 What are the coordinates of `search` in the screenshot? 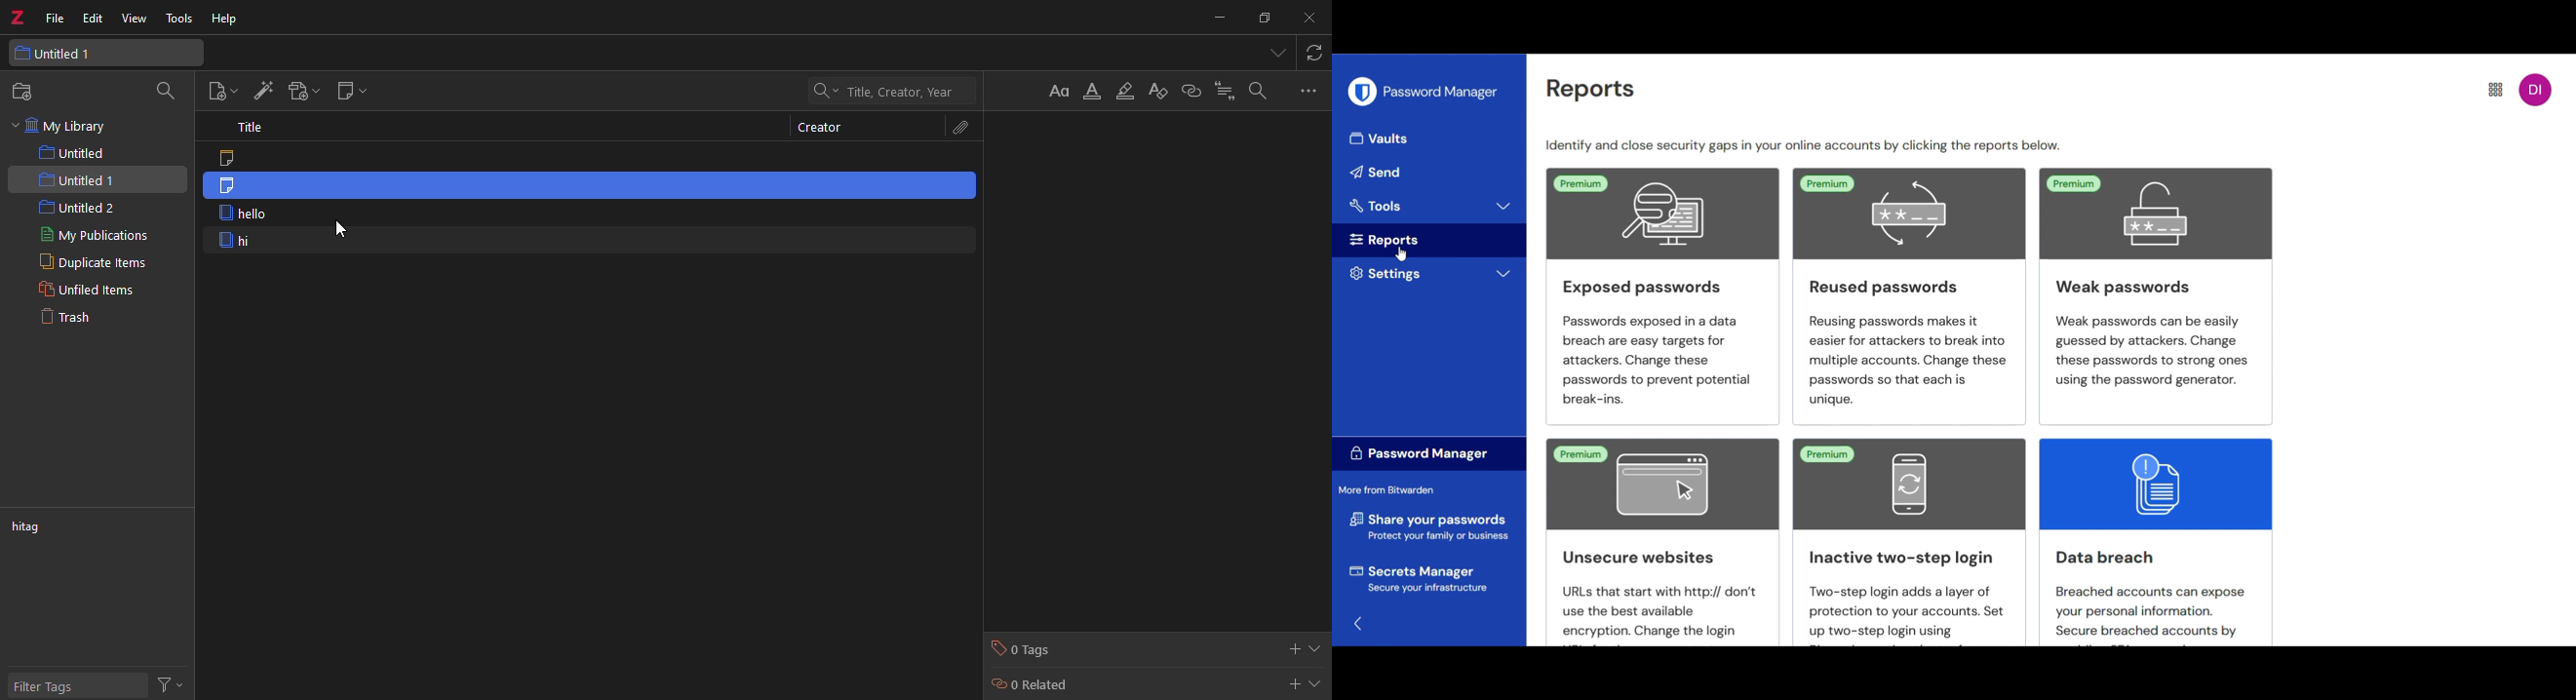 It's located at (169, 93).